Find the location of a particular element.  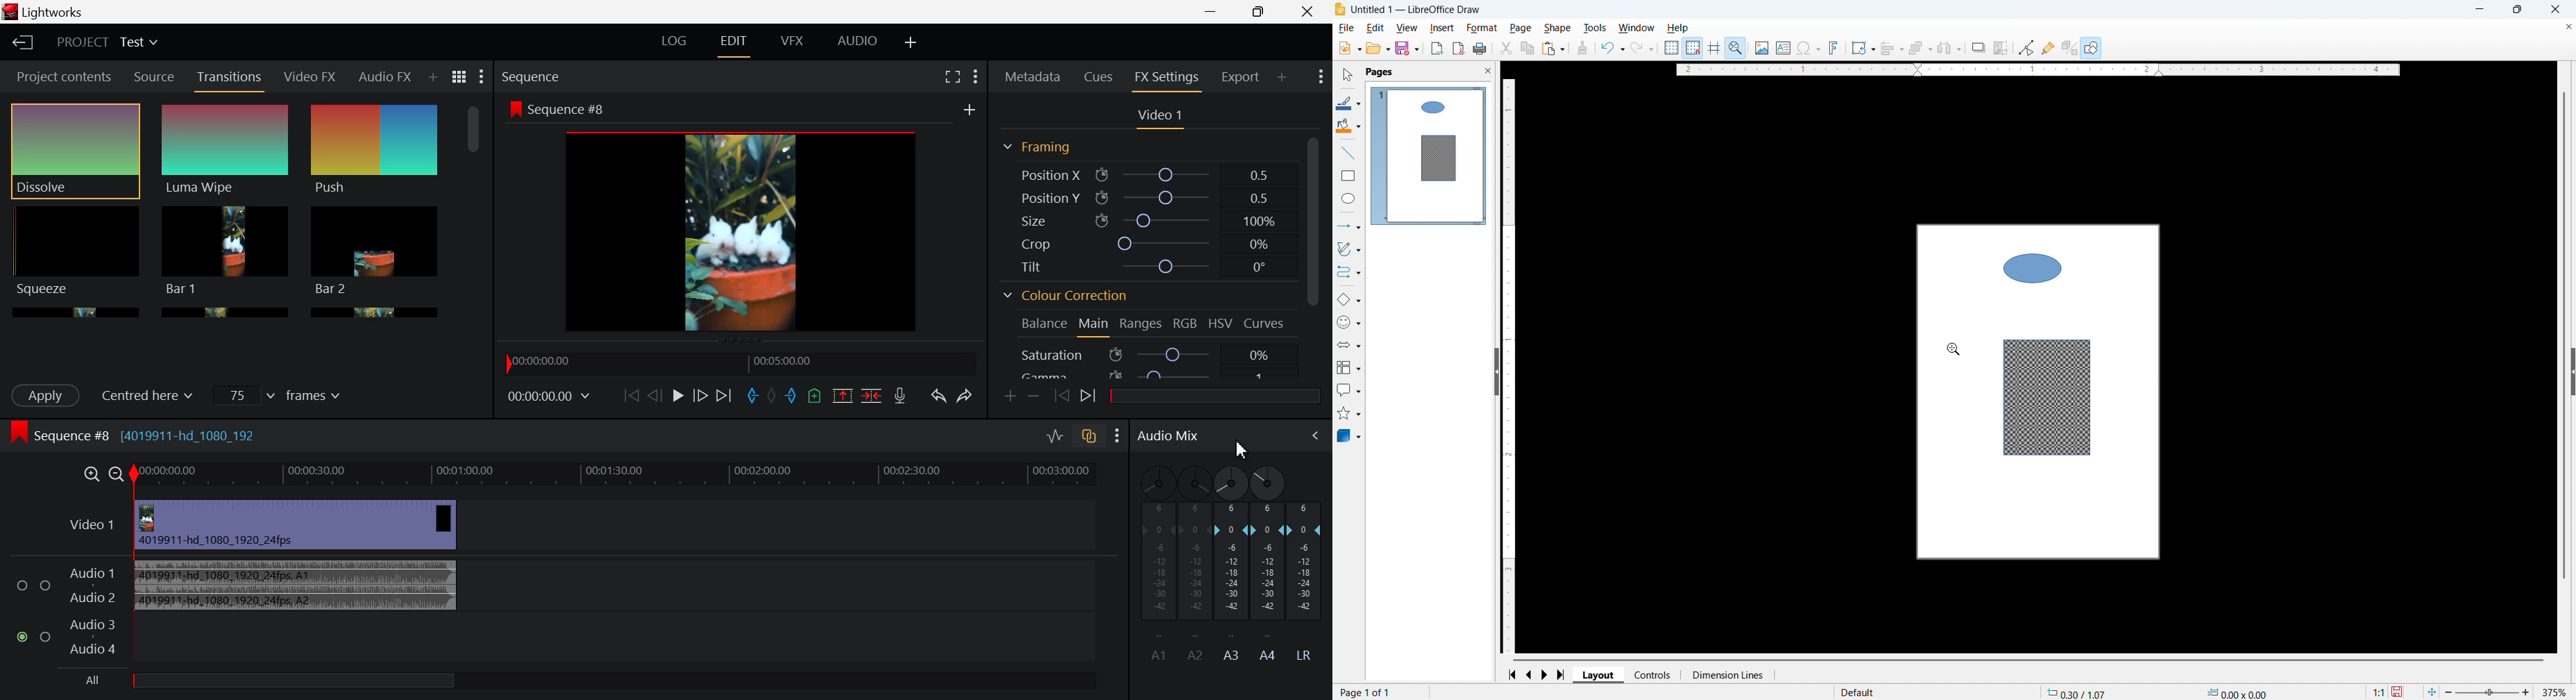

Snap to grid  is located at coordinates (1693, 47).